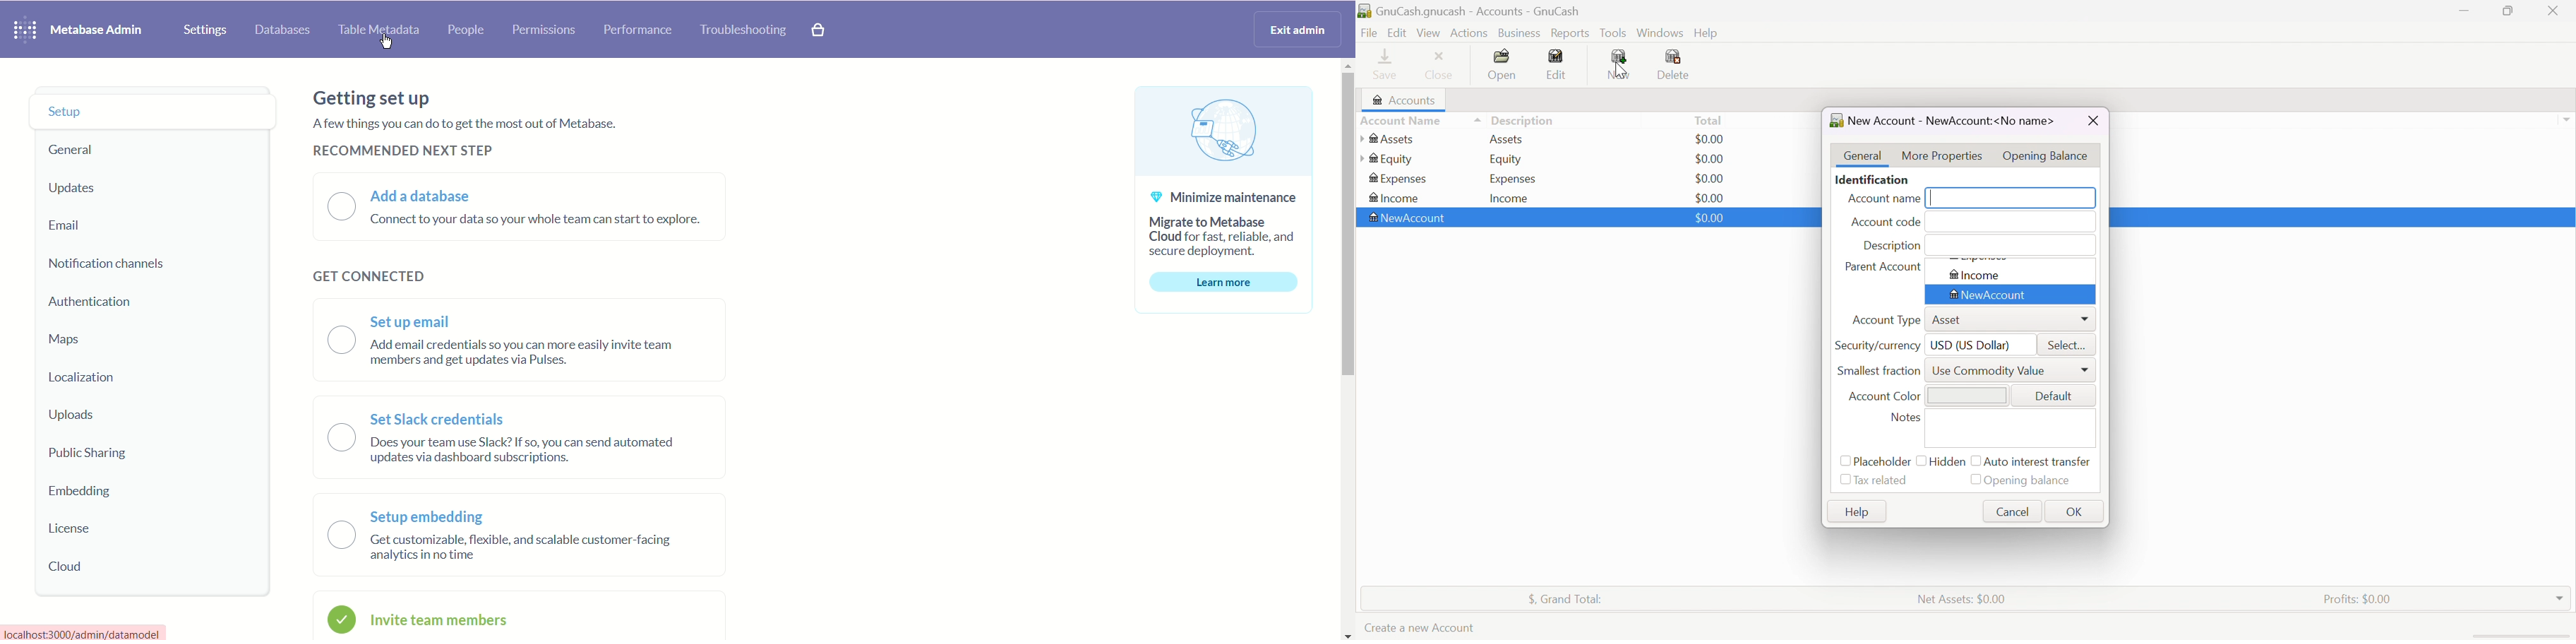 Image resolution: width=2576 pixels, height=644 pixels. I want to click on $0.00, so click(1707, 198).